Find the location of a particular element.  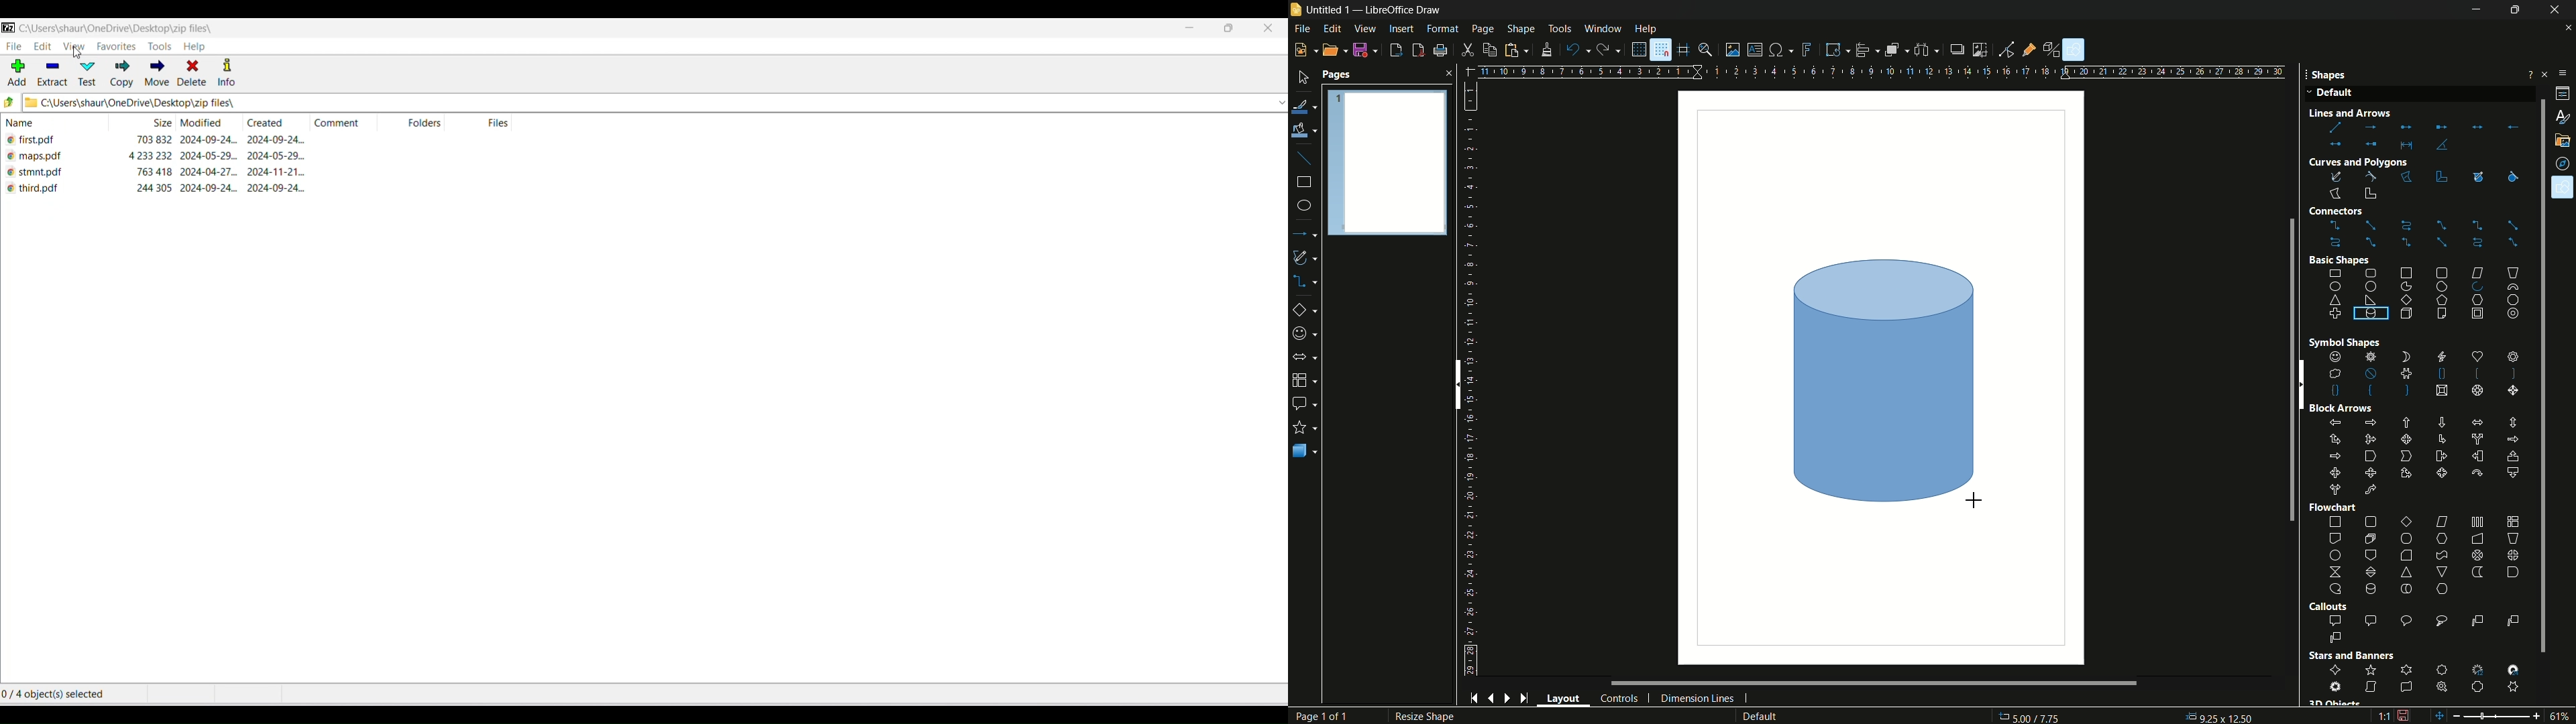

tools menu is located at coordinates (1560, 29).